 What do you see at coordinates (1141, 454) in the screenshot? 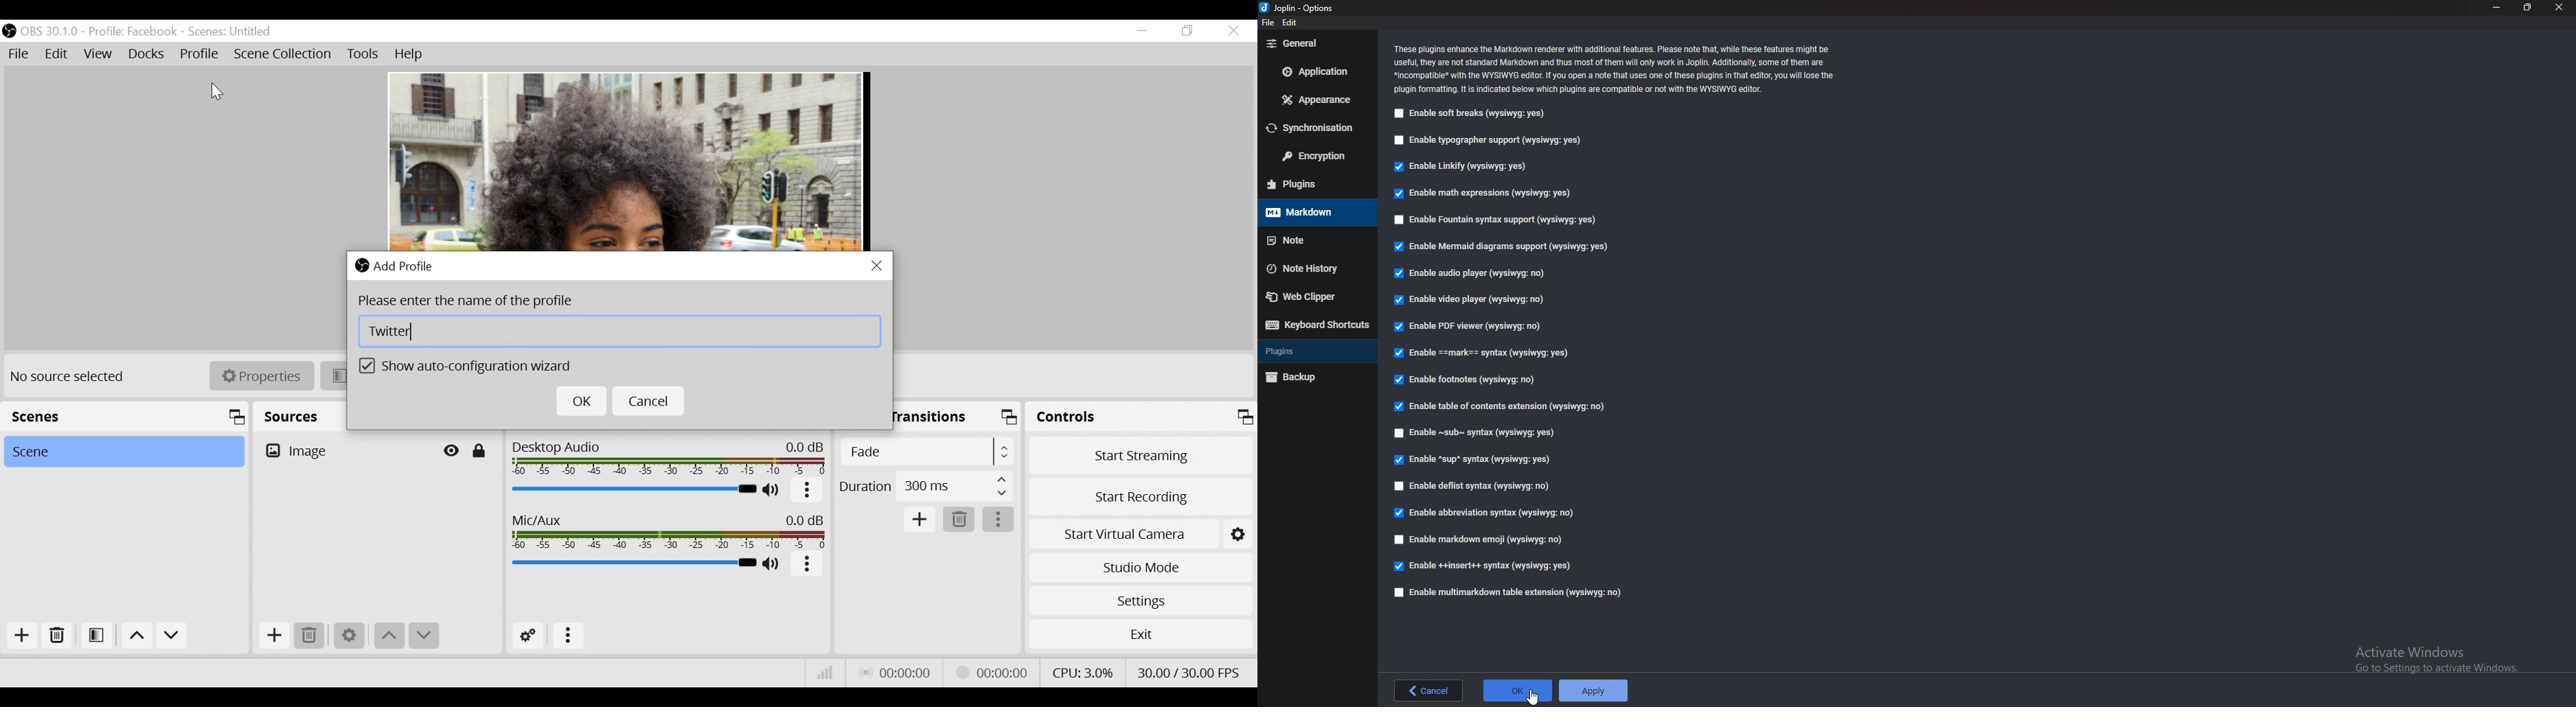
I see `Start Streaming` at bounding box center [1141, 454].